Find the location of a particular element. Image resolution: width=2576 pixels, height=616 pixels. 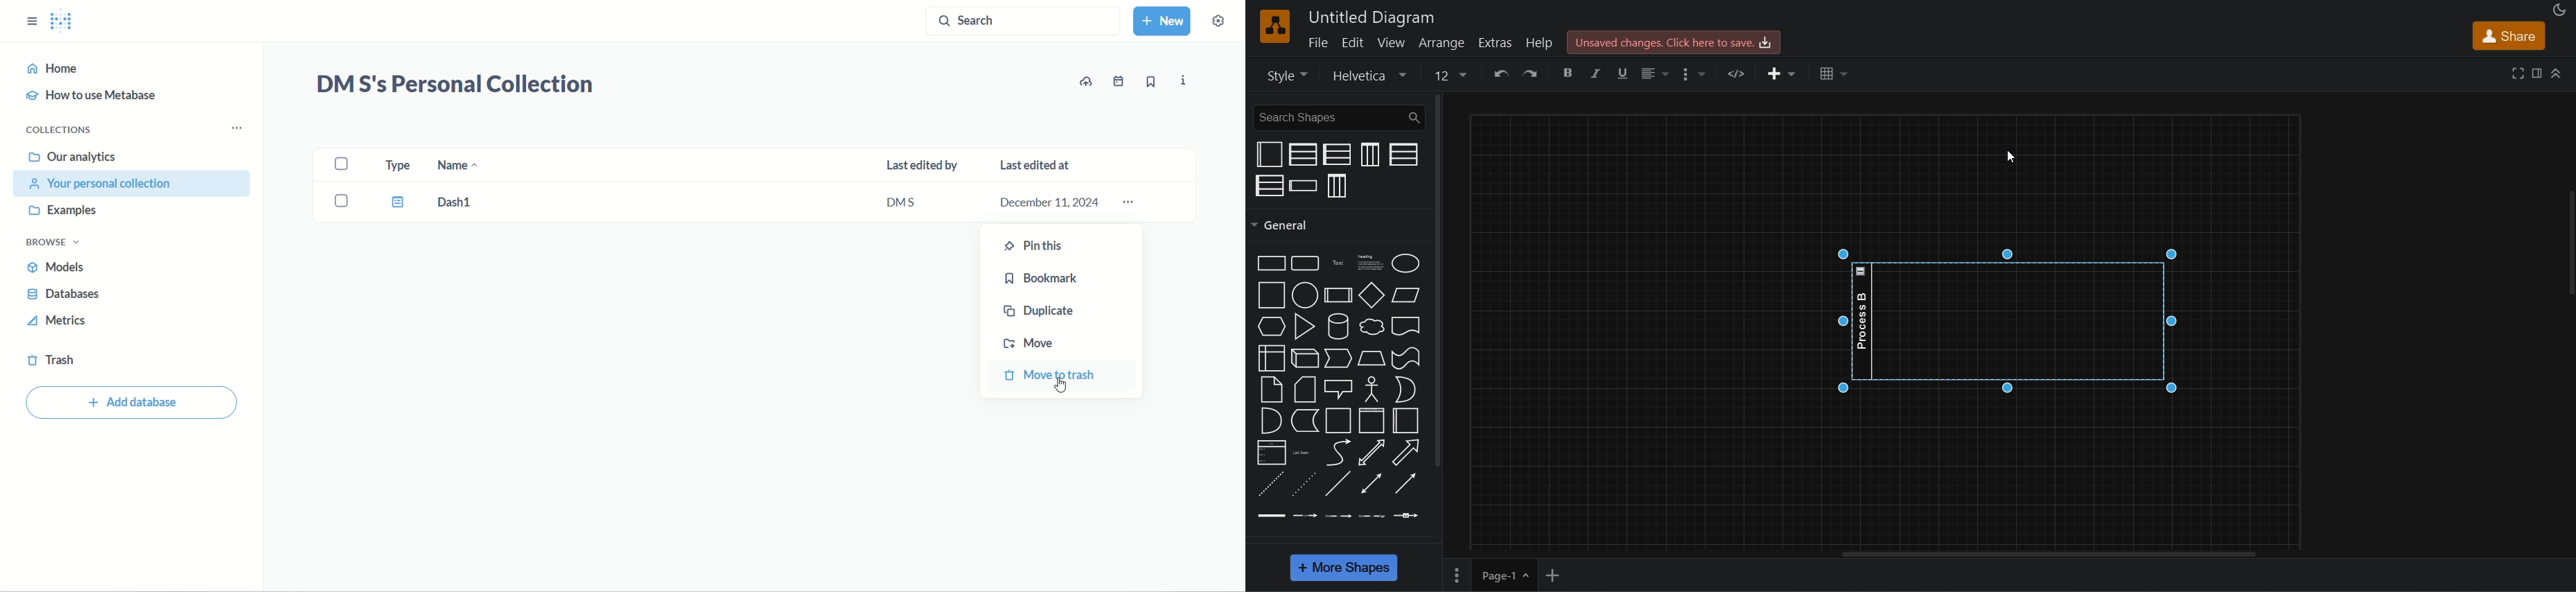

internal storage is located at coordinates (1273, 358).